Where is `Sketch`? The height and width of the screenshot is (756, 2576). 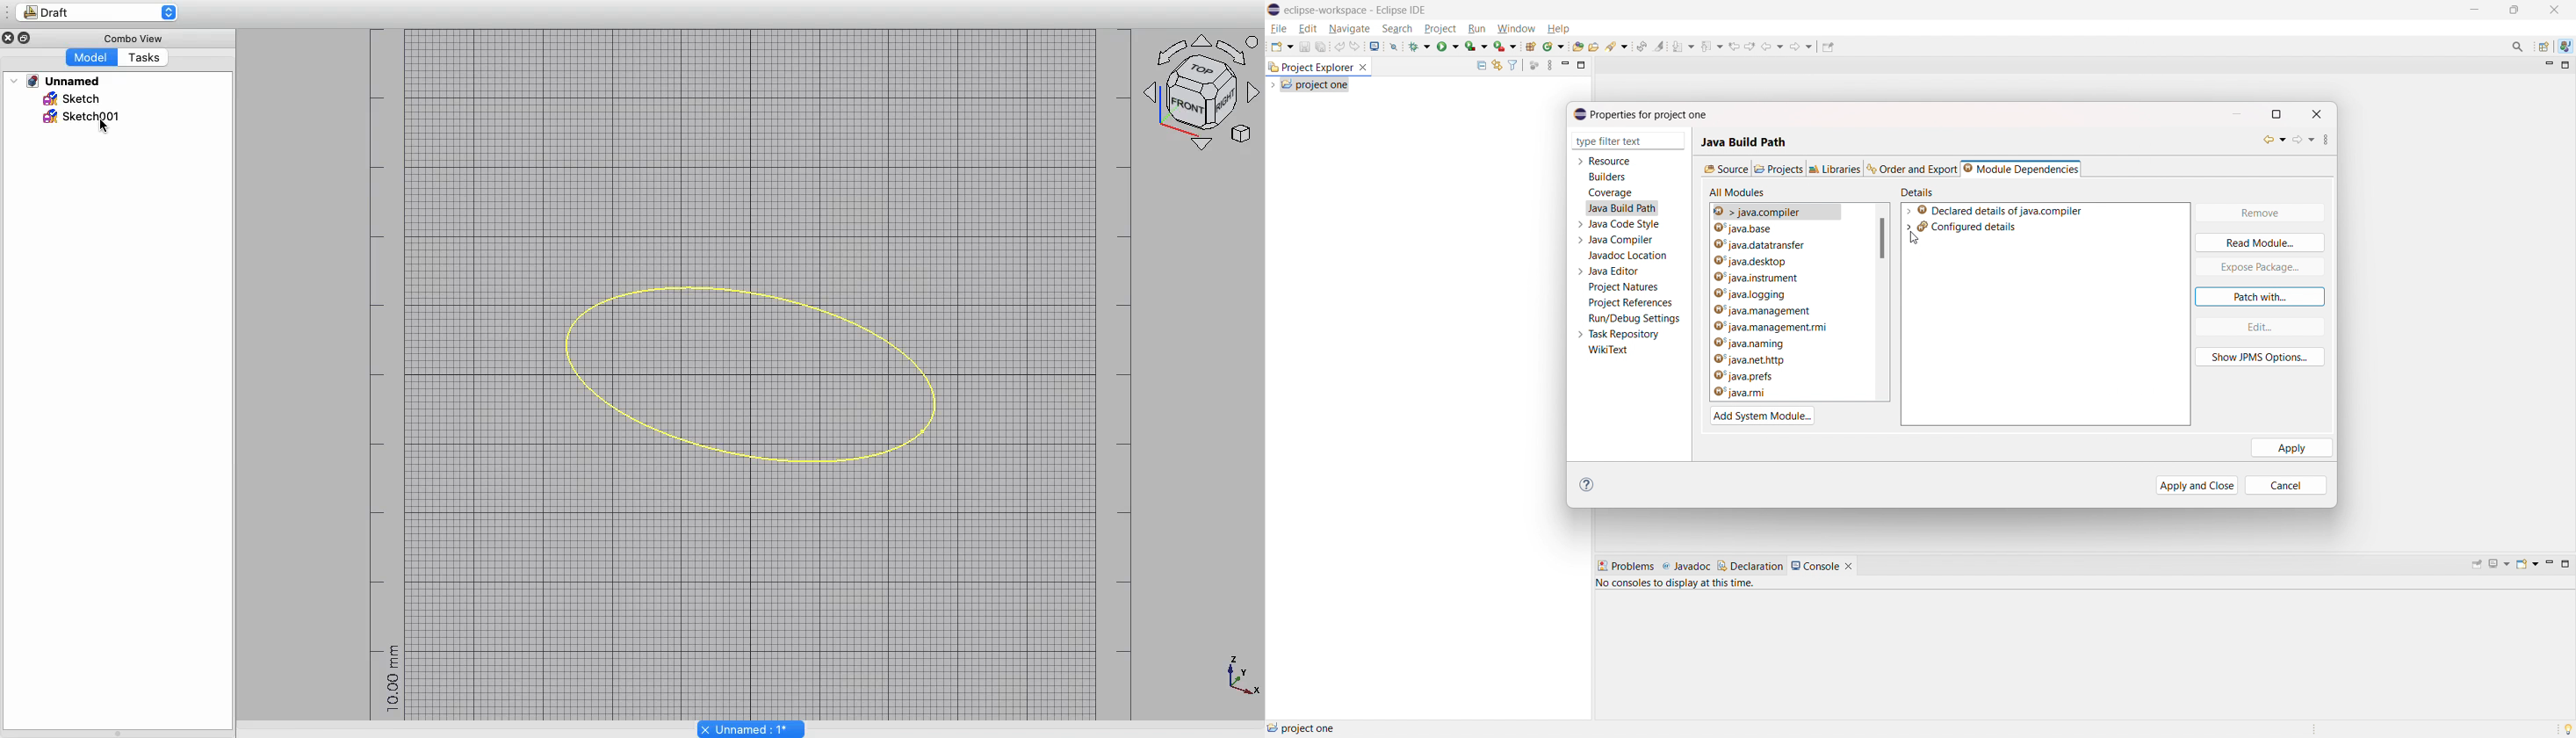
Sketch is located at coordinates (72, 98).